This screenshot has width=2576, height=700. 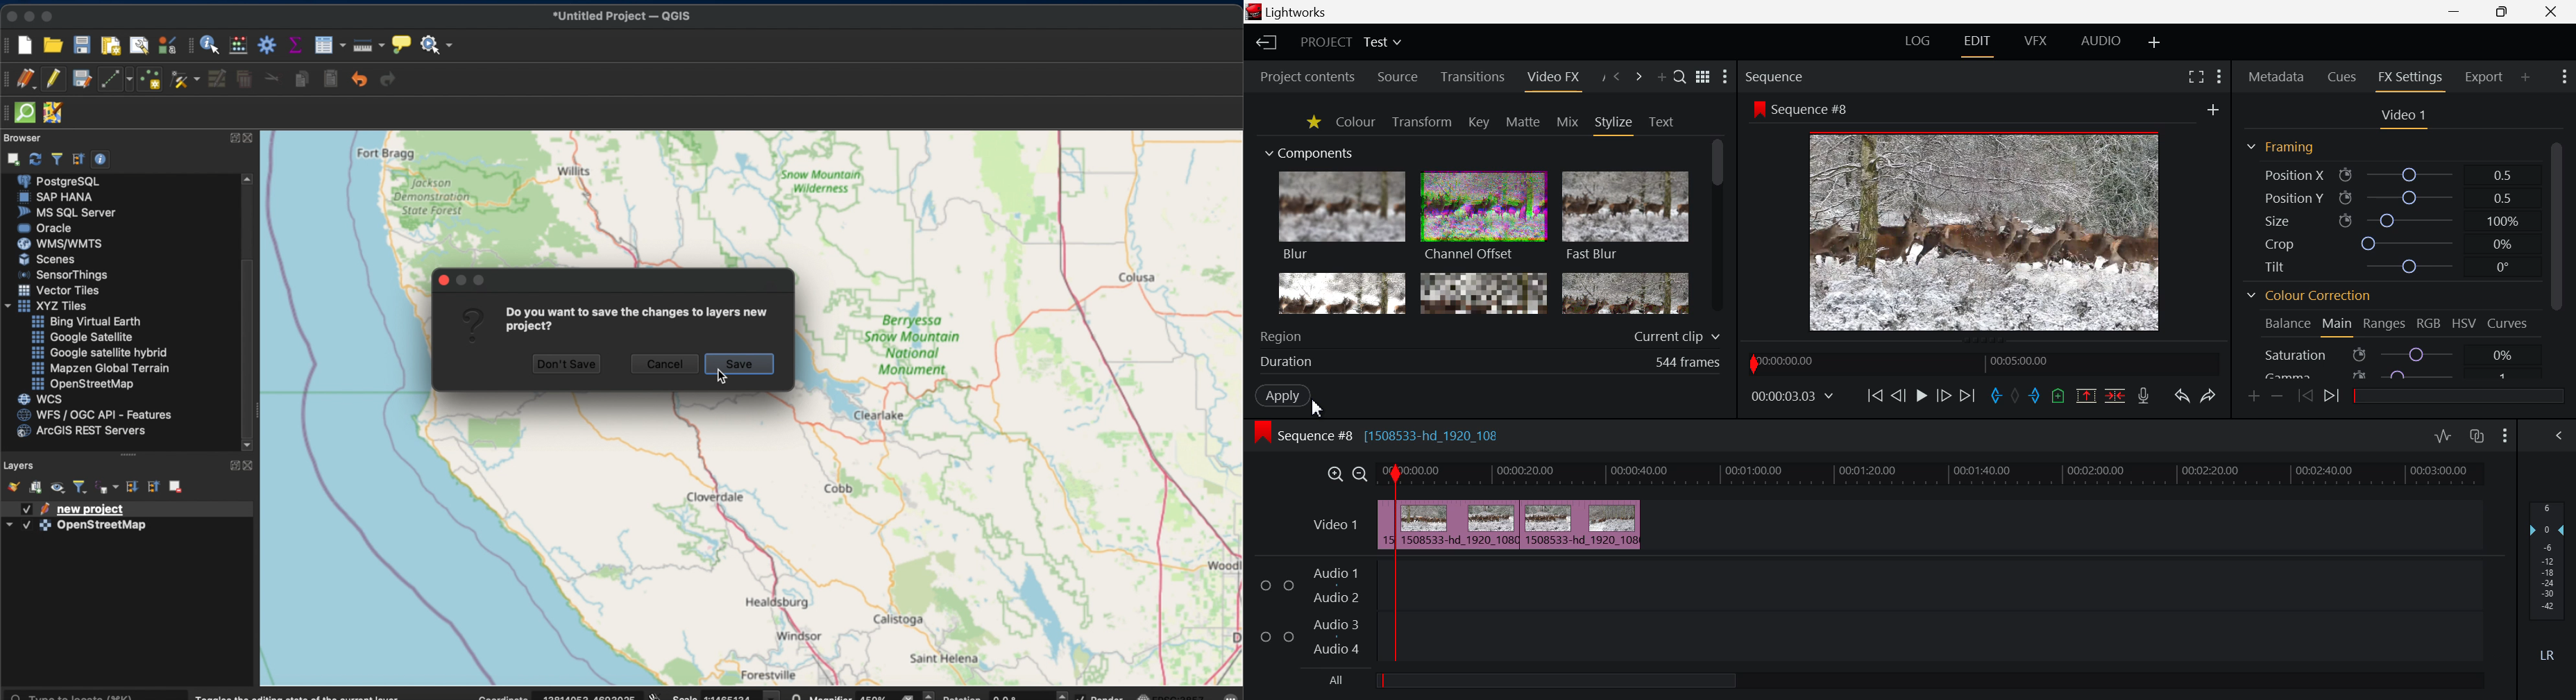 I want to click on Mark Cue, so click(x=2058, y=395).